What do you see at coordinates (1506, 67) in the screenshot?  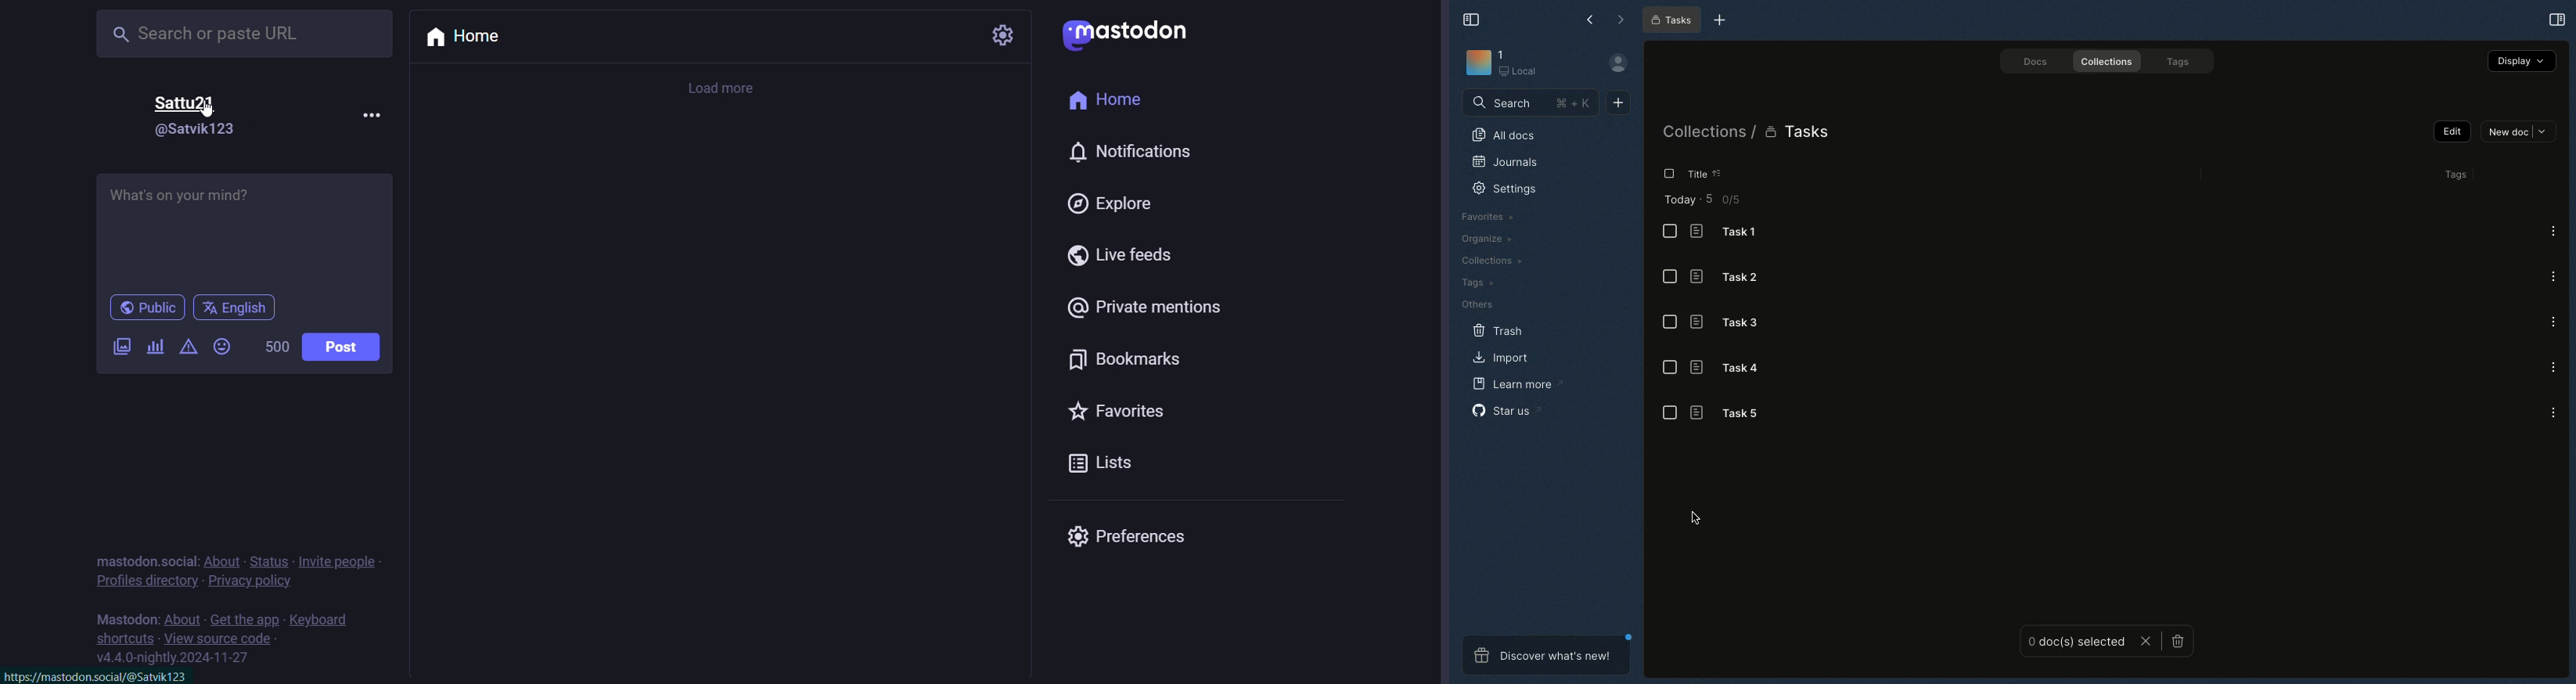 I see `Workspace` at bounding box center [1506, 67].